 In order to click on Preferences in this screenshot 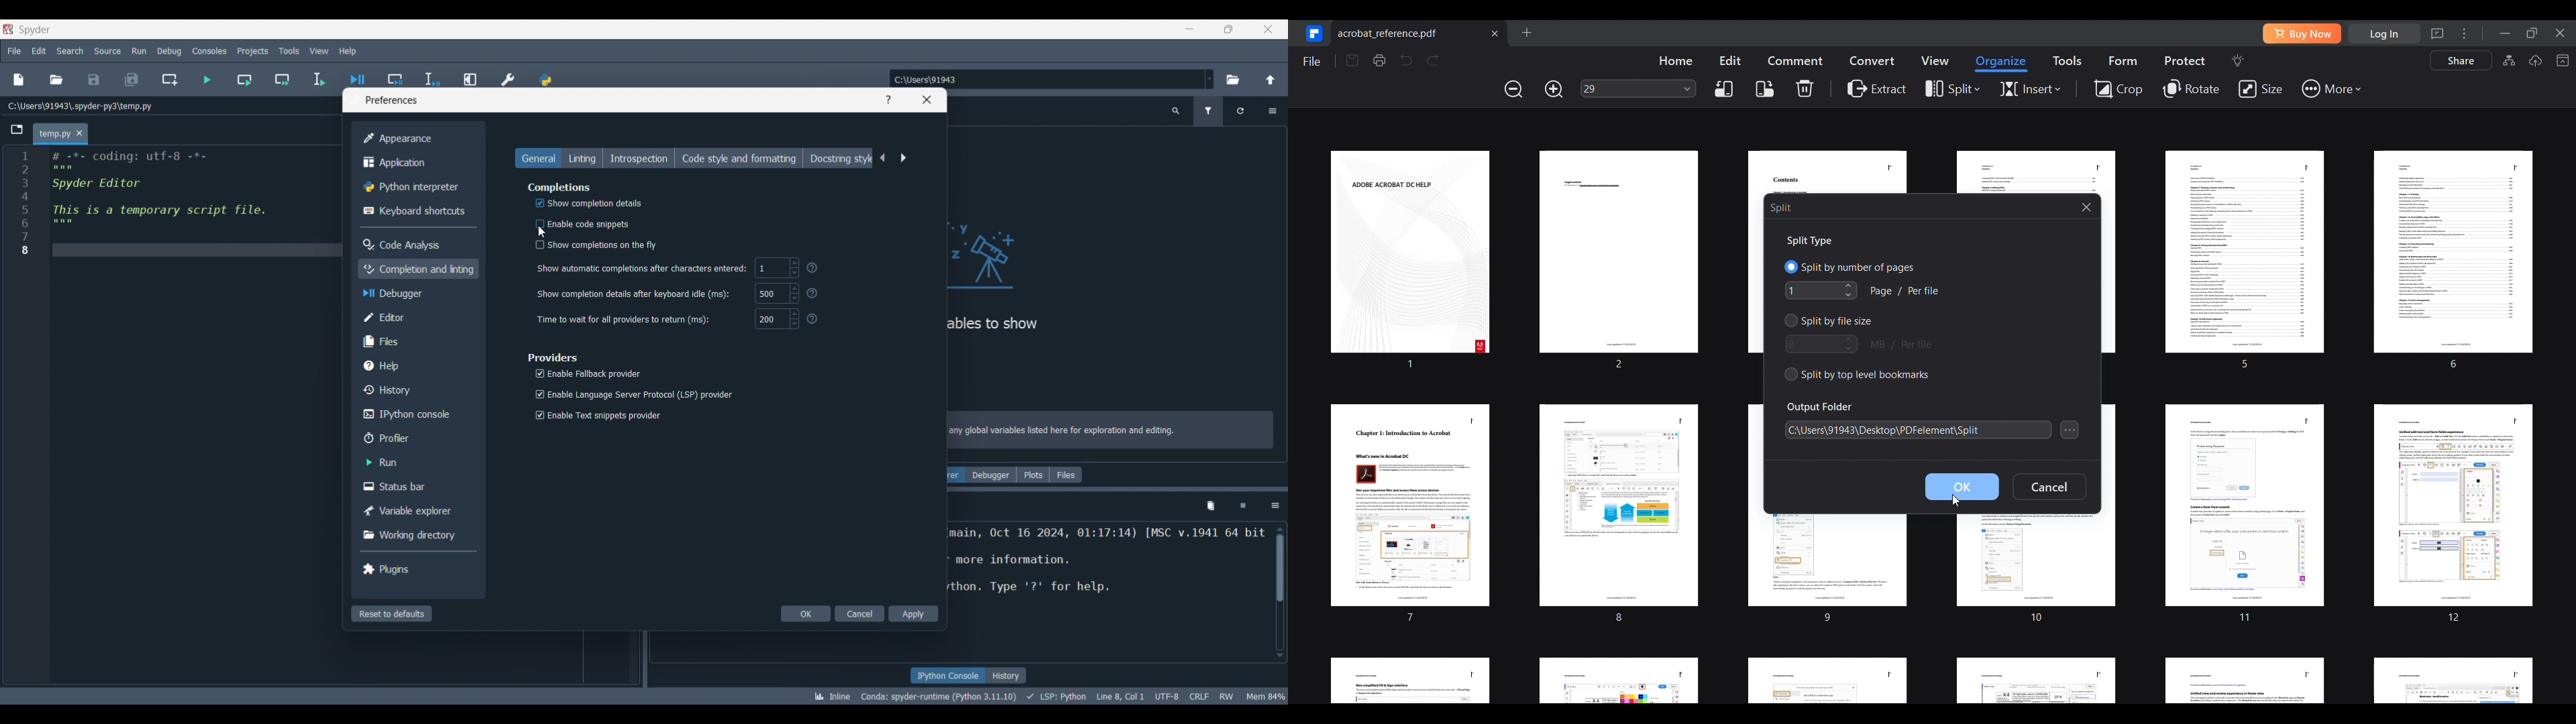, I will do `click(508, 76)`.